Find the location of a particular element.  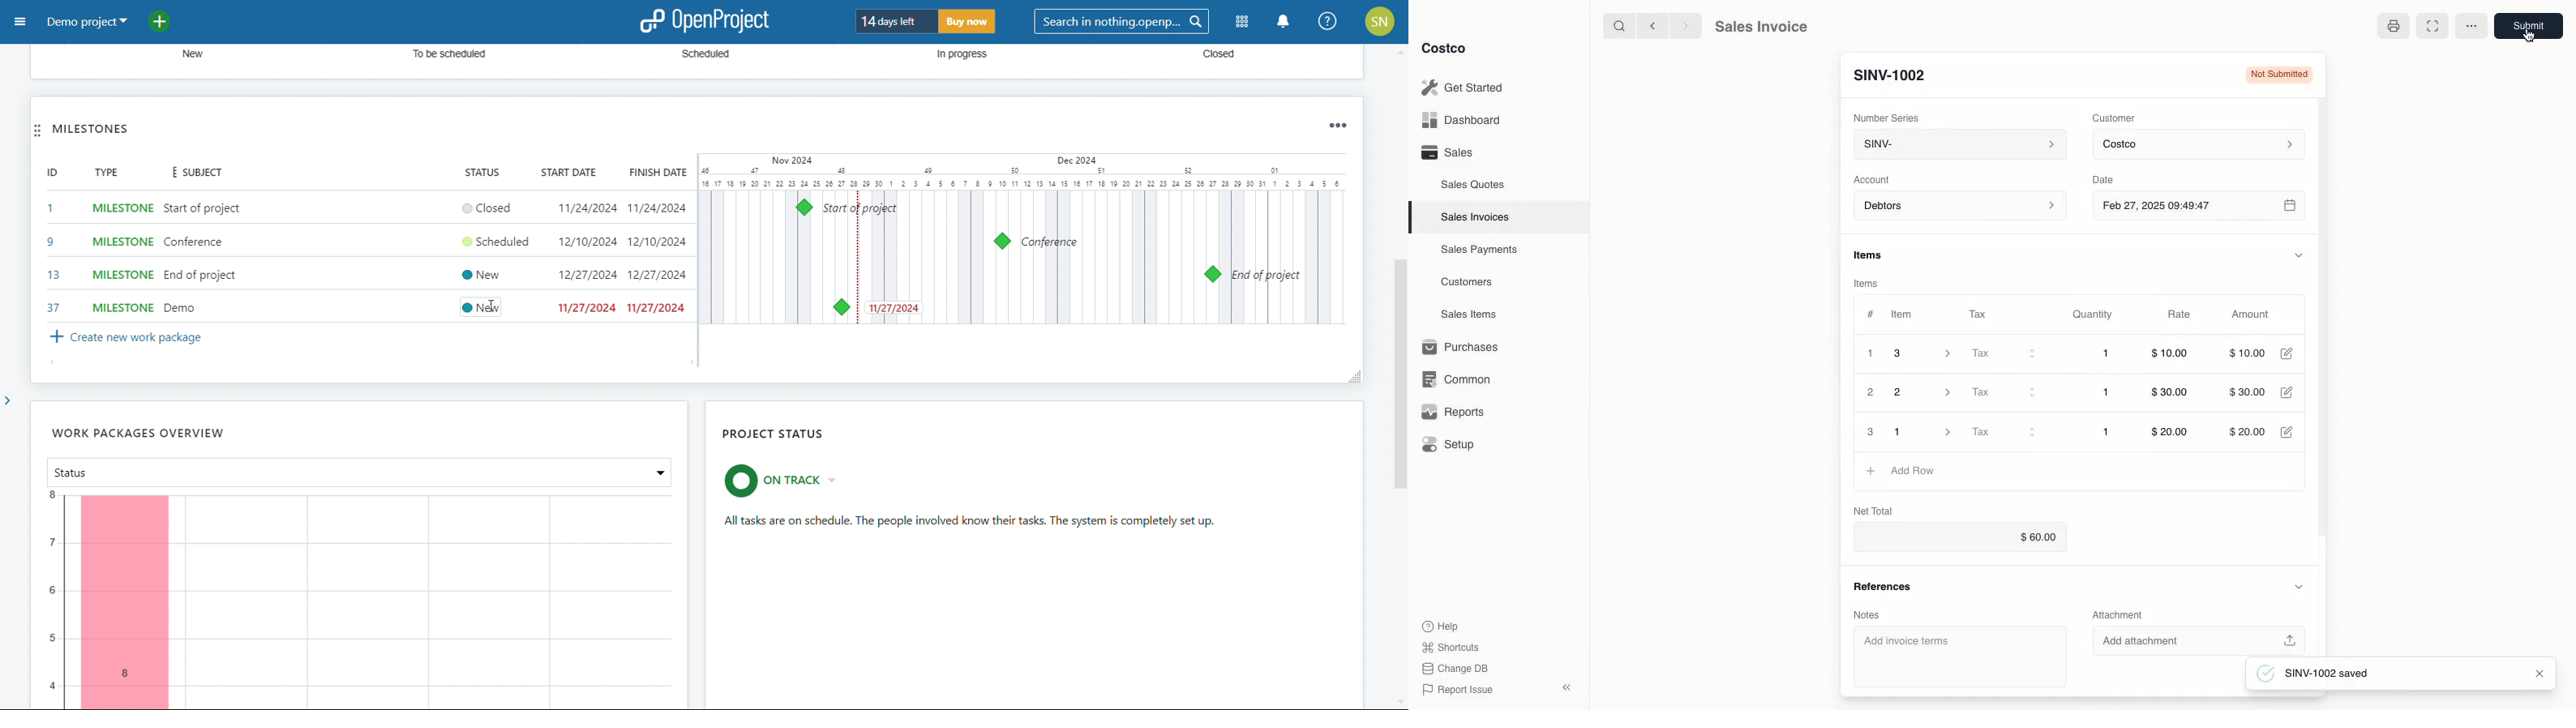

Setup is located at coordinates (1450, 446).